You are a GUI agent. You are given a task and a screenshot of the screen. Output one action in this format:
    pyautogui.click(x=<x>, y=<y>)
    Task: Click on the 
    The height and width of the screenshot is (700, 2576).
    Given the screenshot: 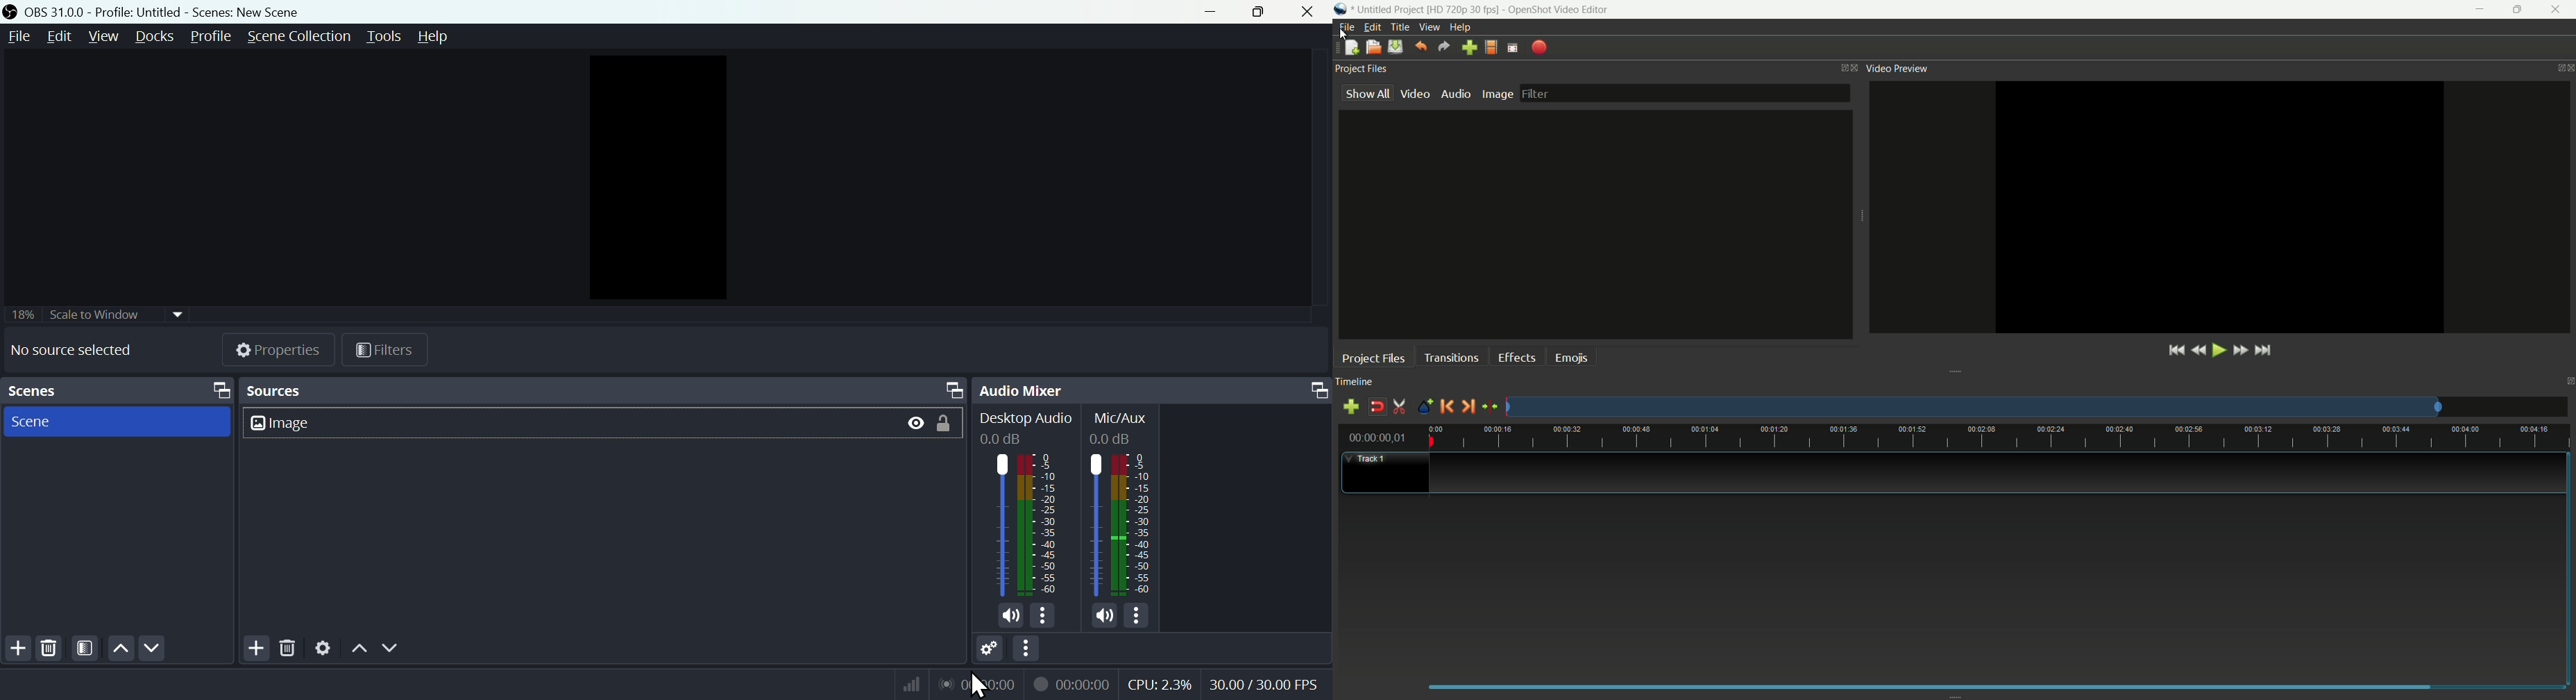 What is the action you would take?
    pyautogui.click(x=1123, y=524)
    